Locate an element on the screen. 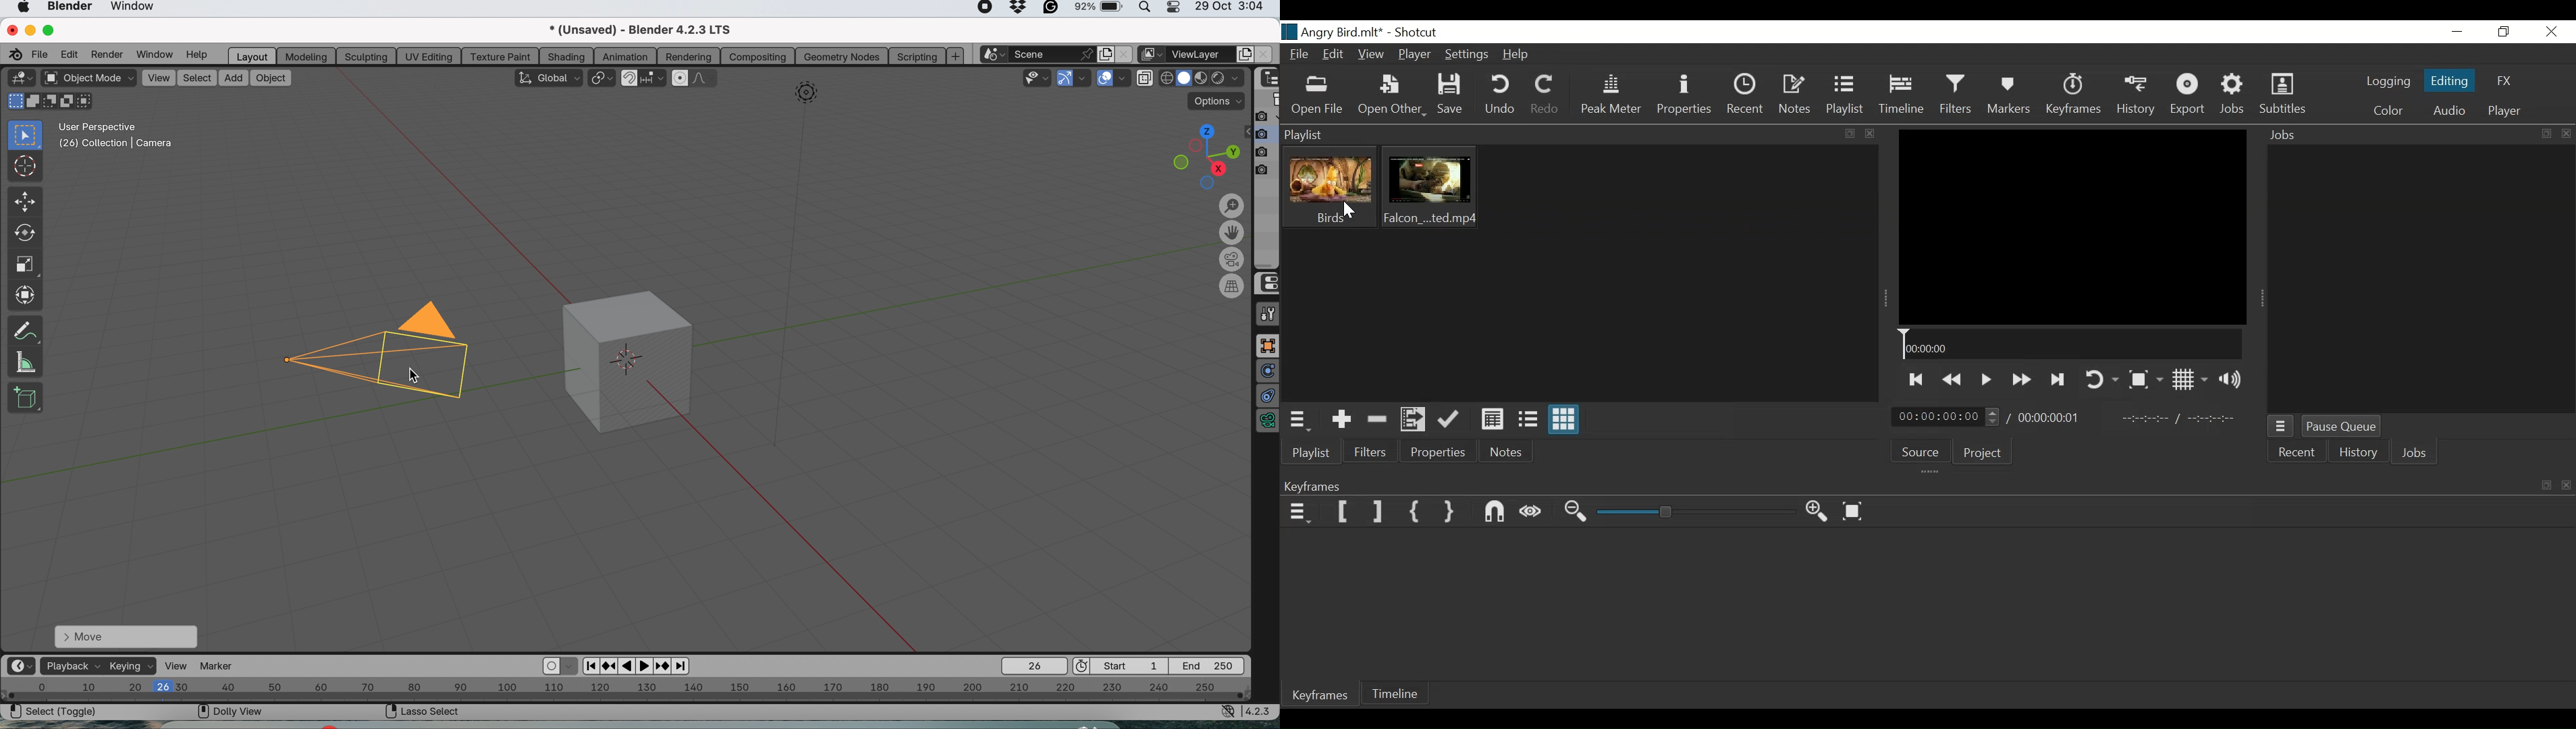 The width and height of the screenshot is (2576, 756). editor type is located at coordinates (20, 78).